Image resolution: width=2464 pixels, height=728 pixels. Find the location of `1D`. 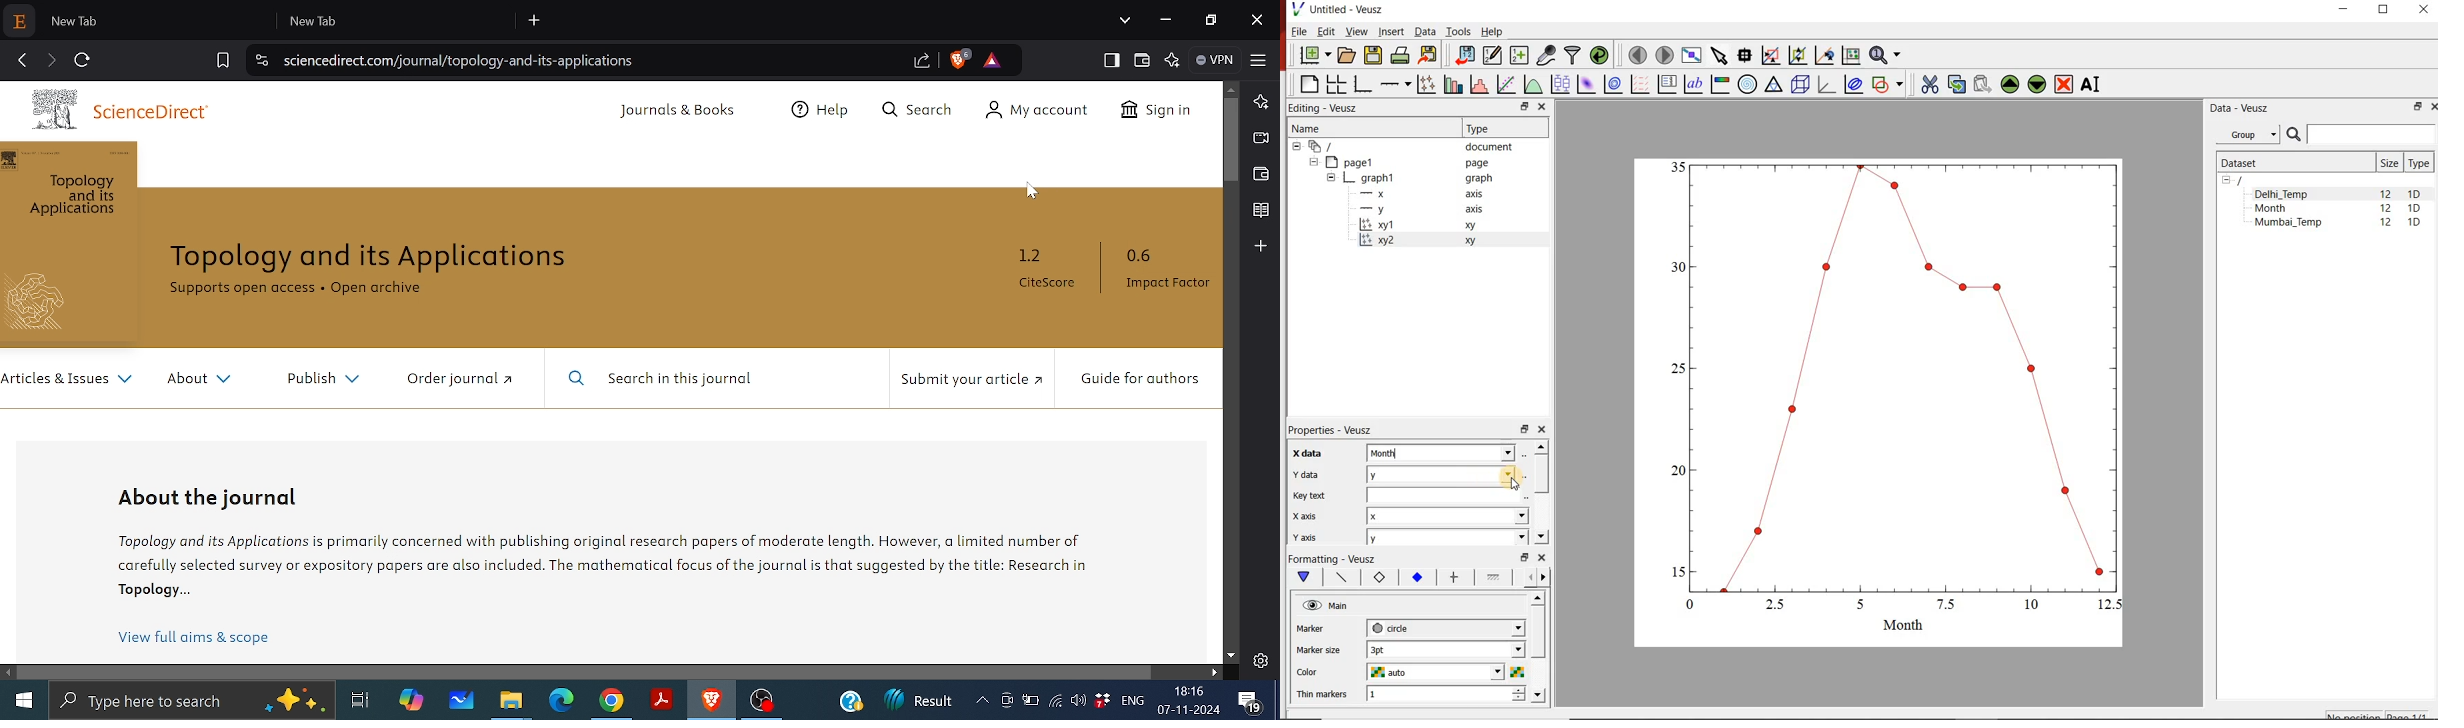

1D is located at coordinates (2414, 223).